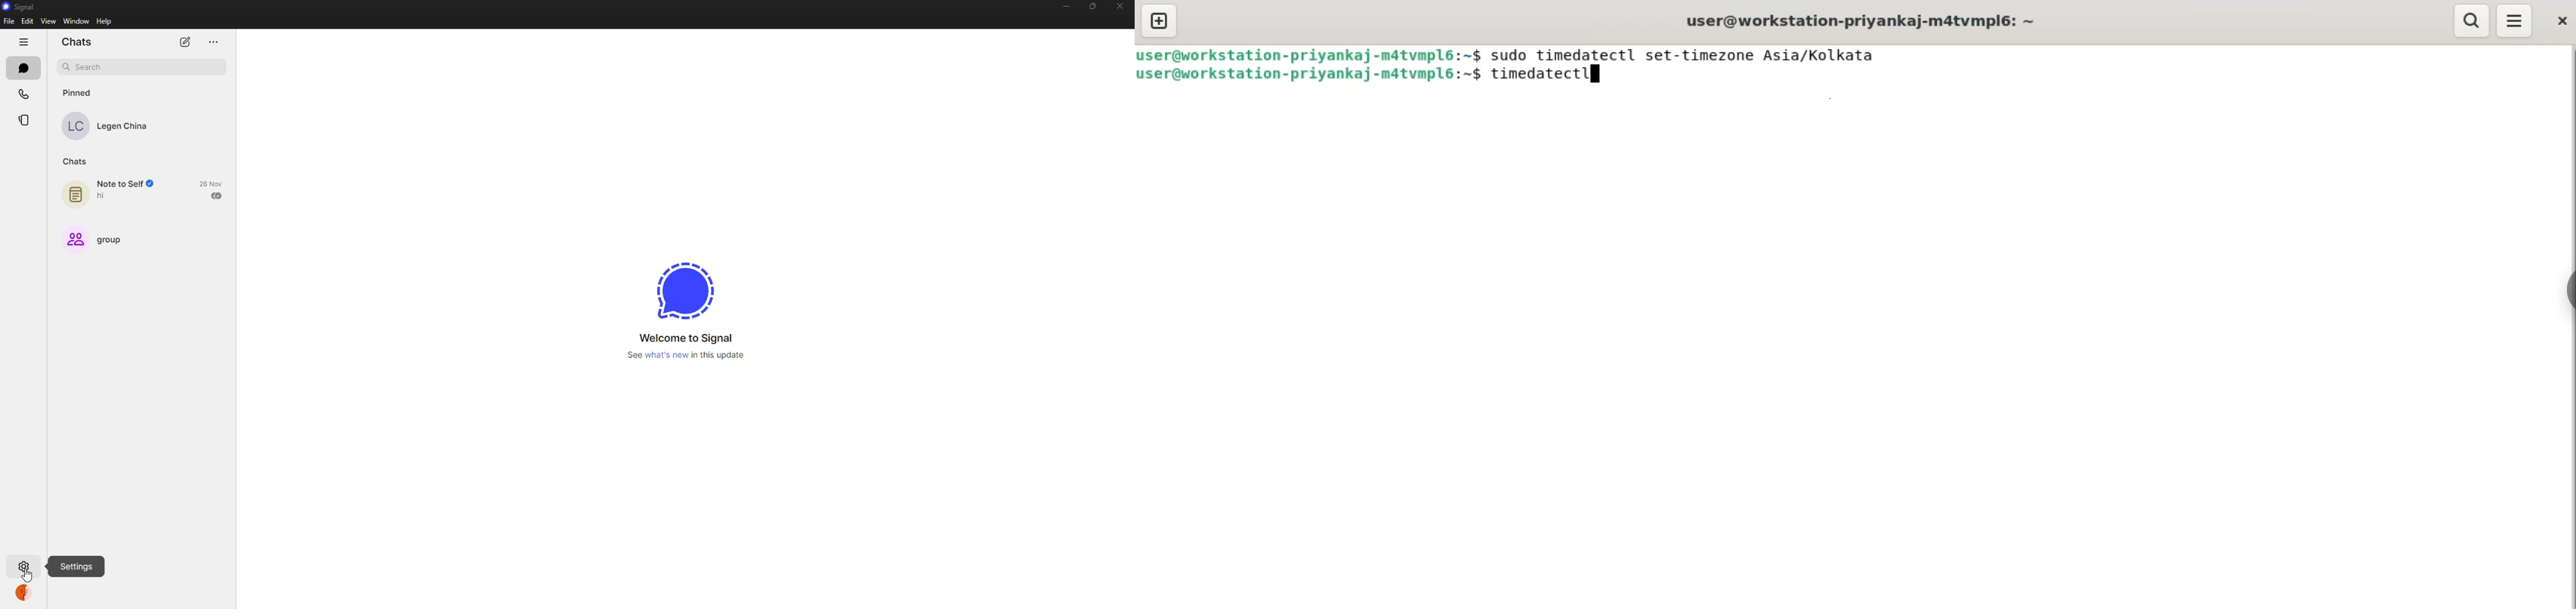 The image size is (2576, 616). What do you see at coordinates (1065, 7) in the screenshot?
I see `minimize` at bounding box center [1065, 7].